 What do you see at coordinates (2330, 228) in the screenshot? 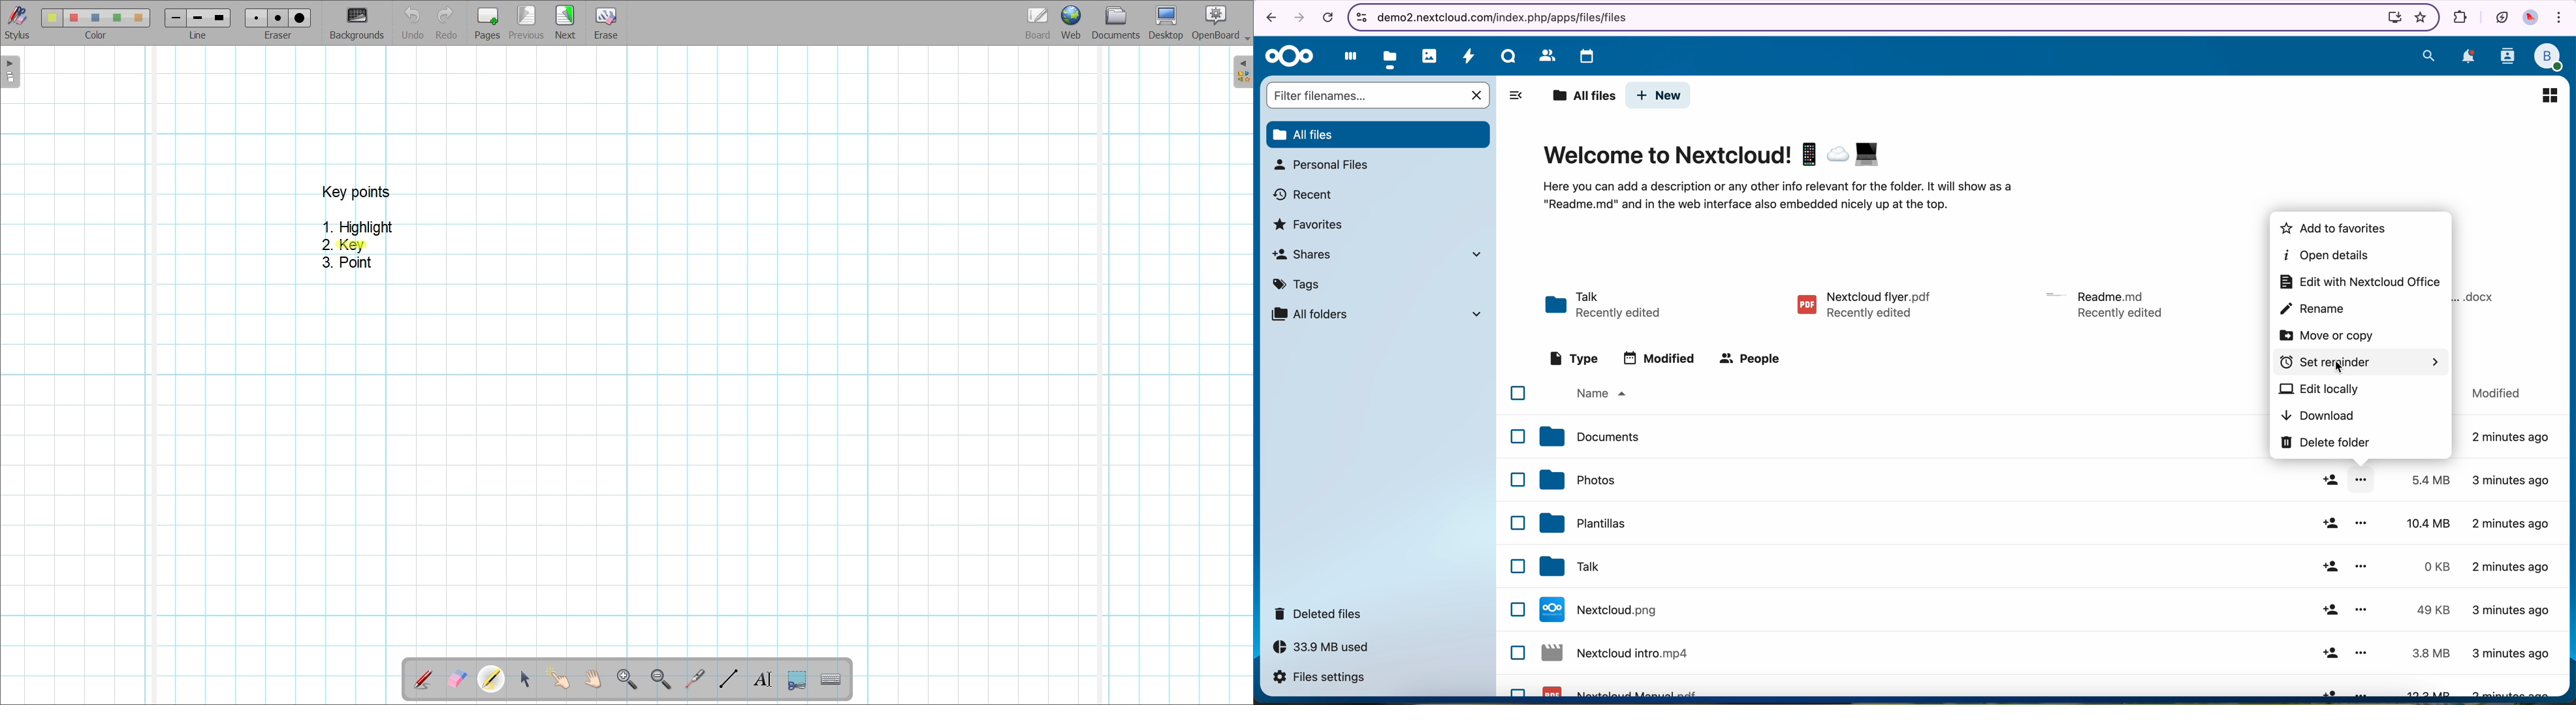
I see `add to favorites` at bounding box center [2330, 228].